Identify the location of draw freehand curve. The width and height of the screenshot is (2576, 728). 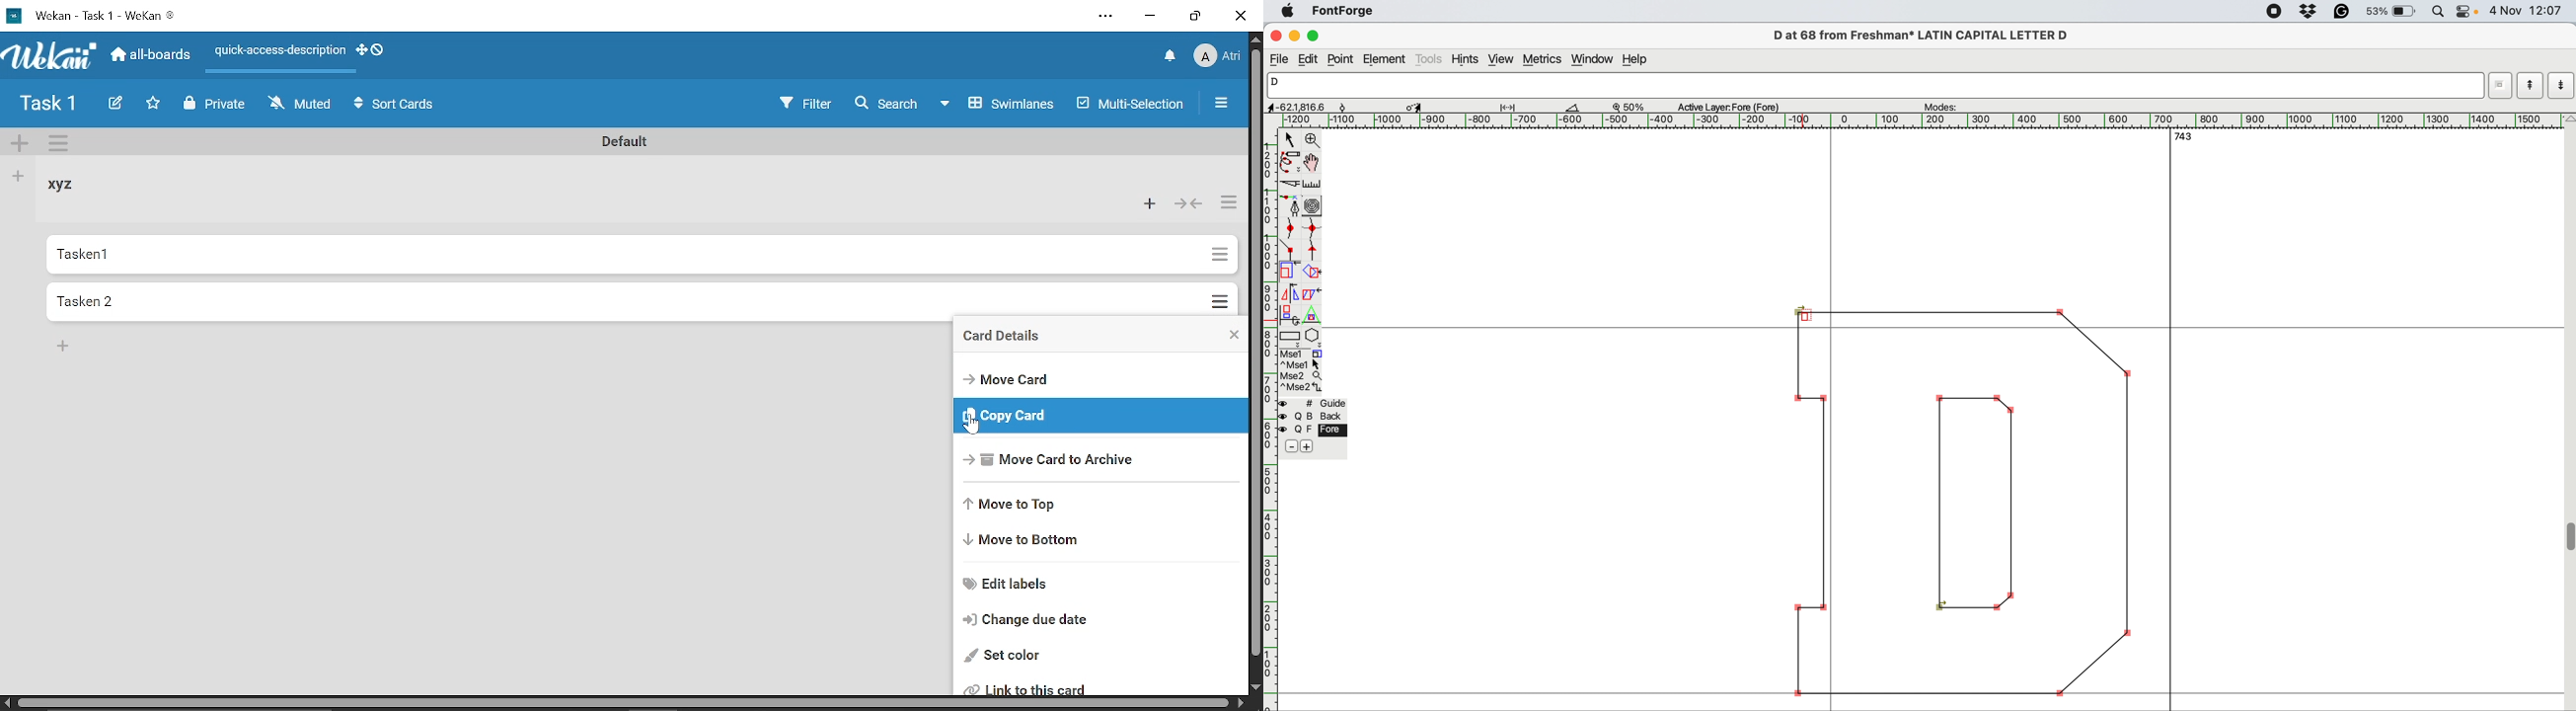
(1290, 161).